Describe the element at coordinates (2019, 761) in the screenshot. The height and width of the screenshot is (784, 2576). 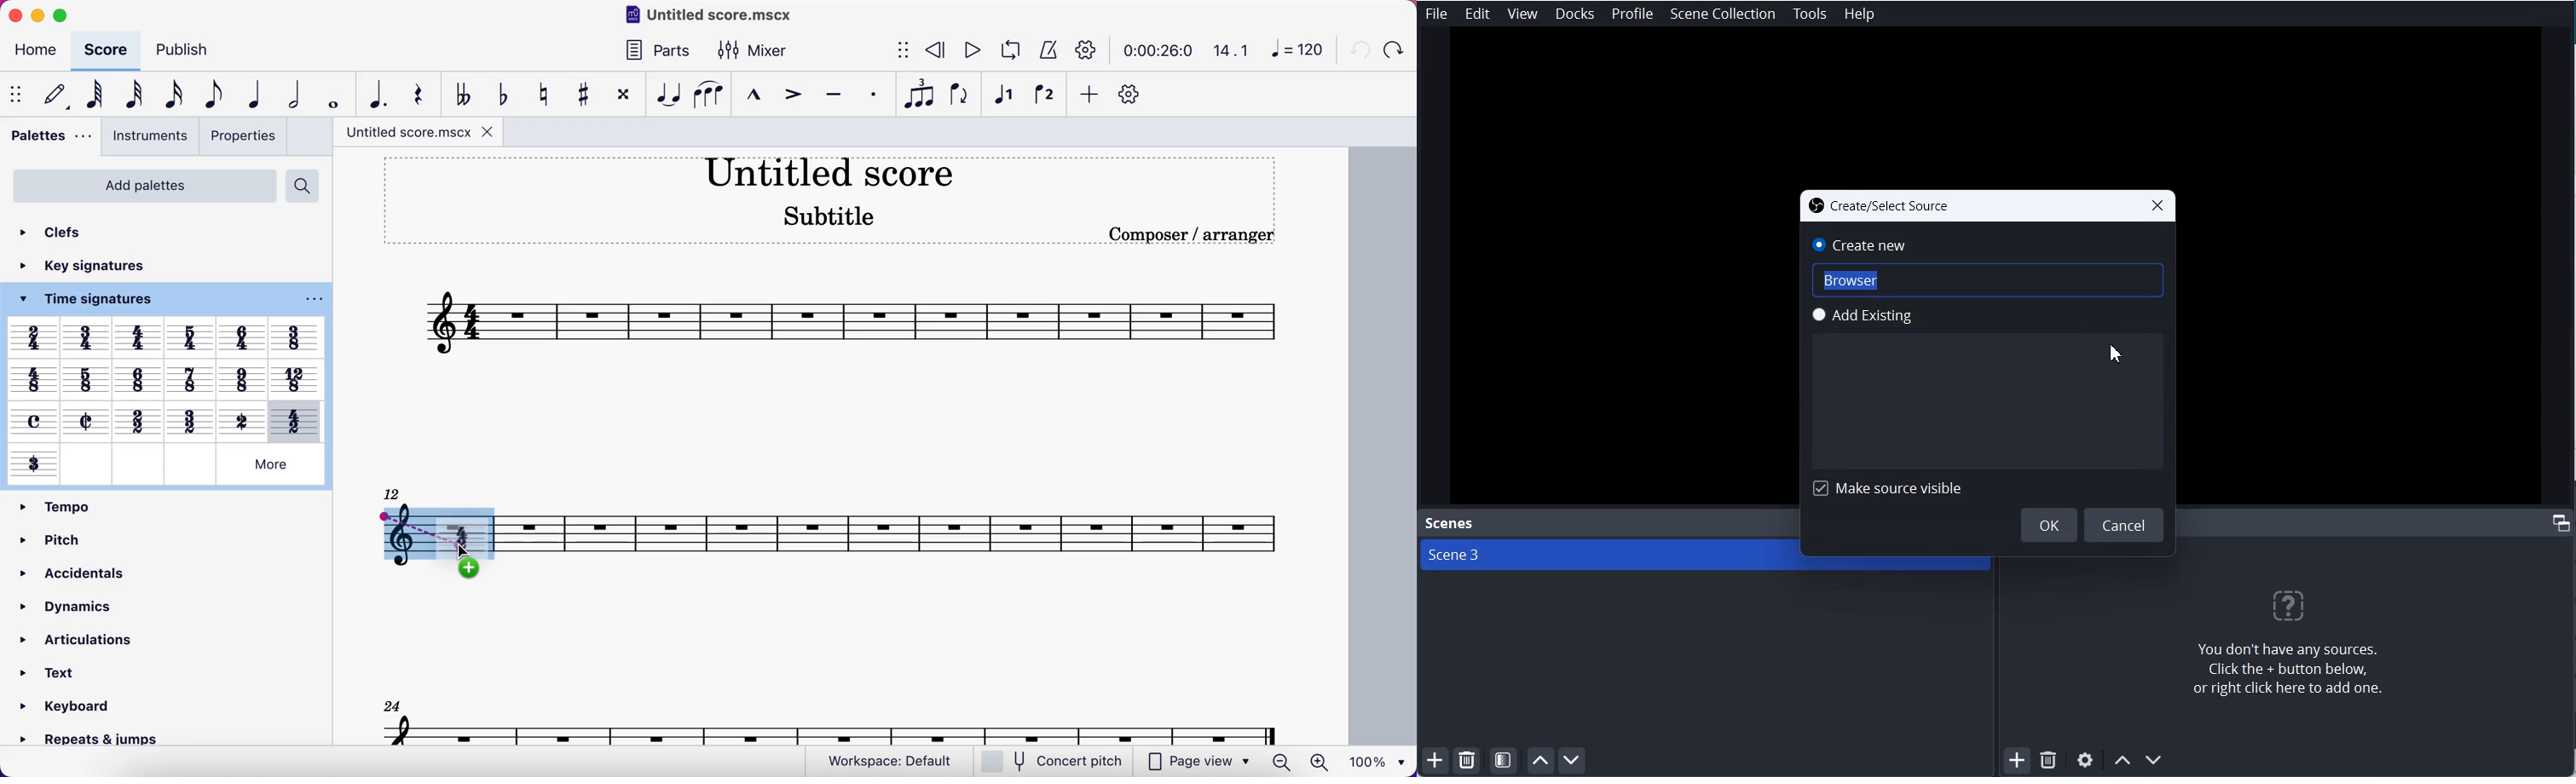
I see `Add Source` at that location.